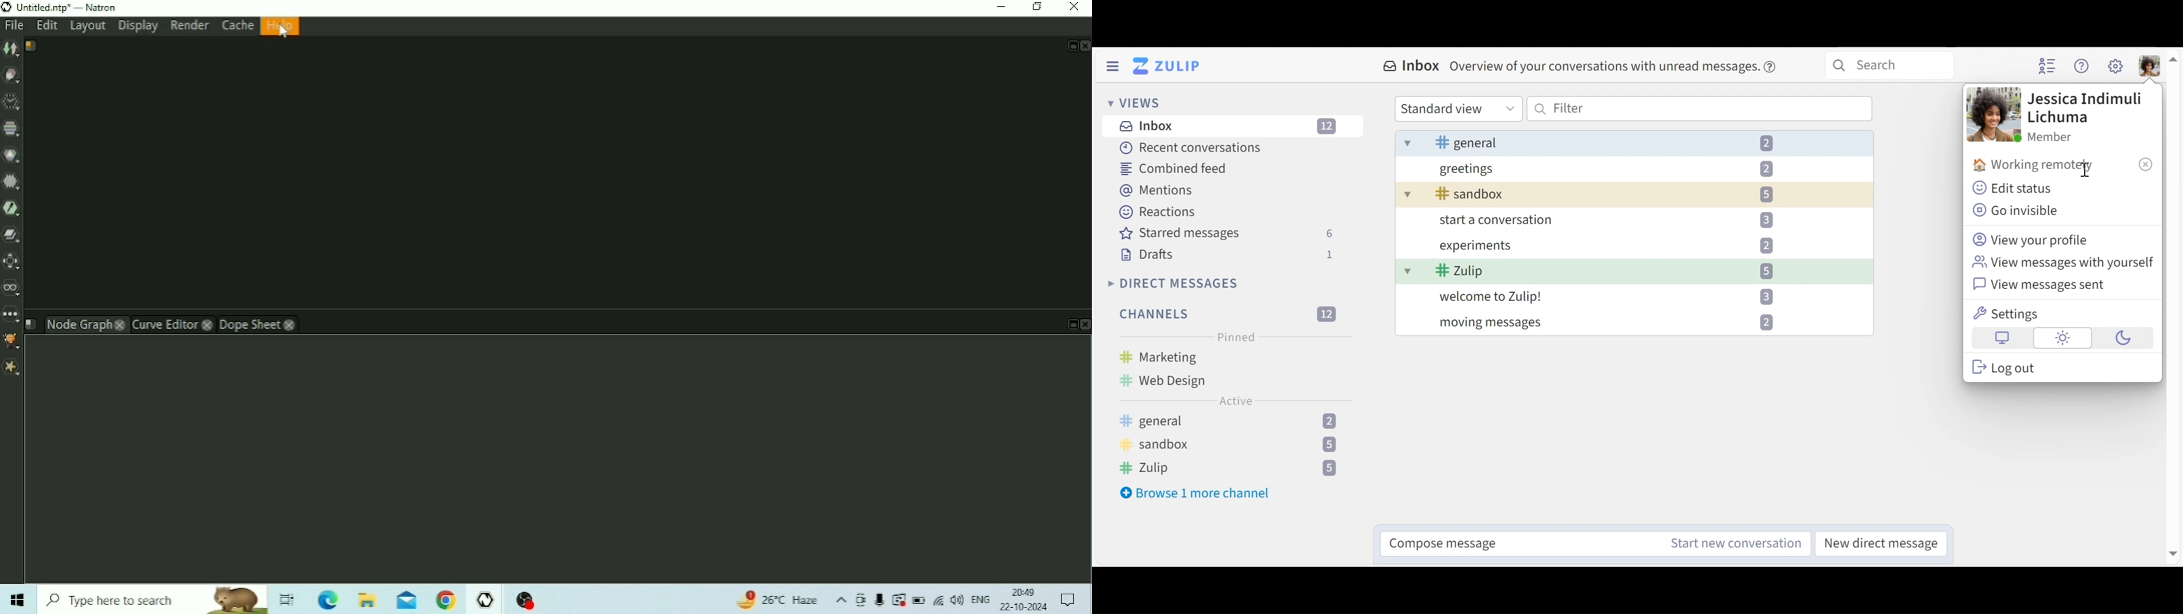 This screenshot has width=2184, height=616. I want to click on welcome to Zulip!, so click(1491, 298).